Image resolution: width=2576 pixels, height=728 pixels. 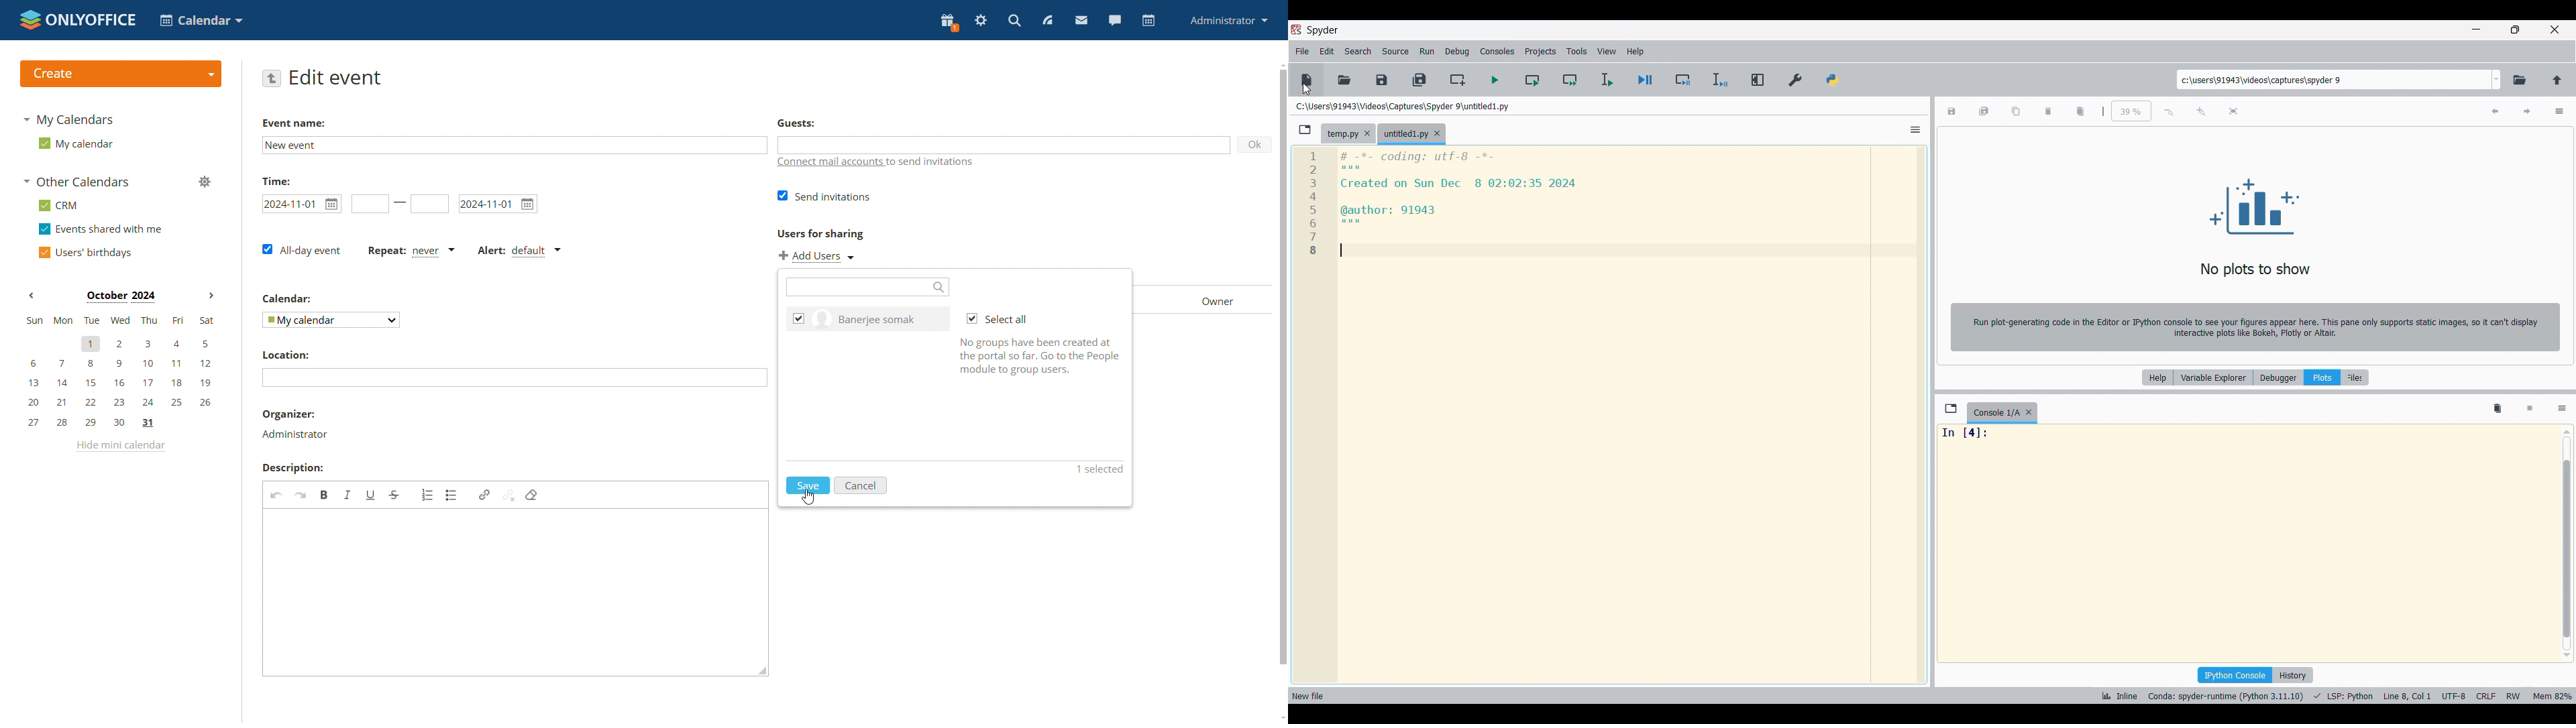 What do you see at coordinates (1427, 52) in the screenshot?
I see `Run menu` at bounding box center [1427, 52].